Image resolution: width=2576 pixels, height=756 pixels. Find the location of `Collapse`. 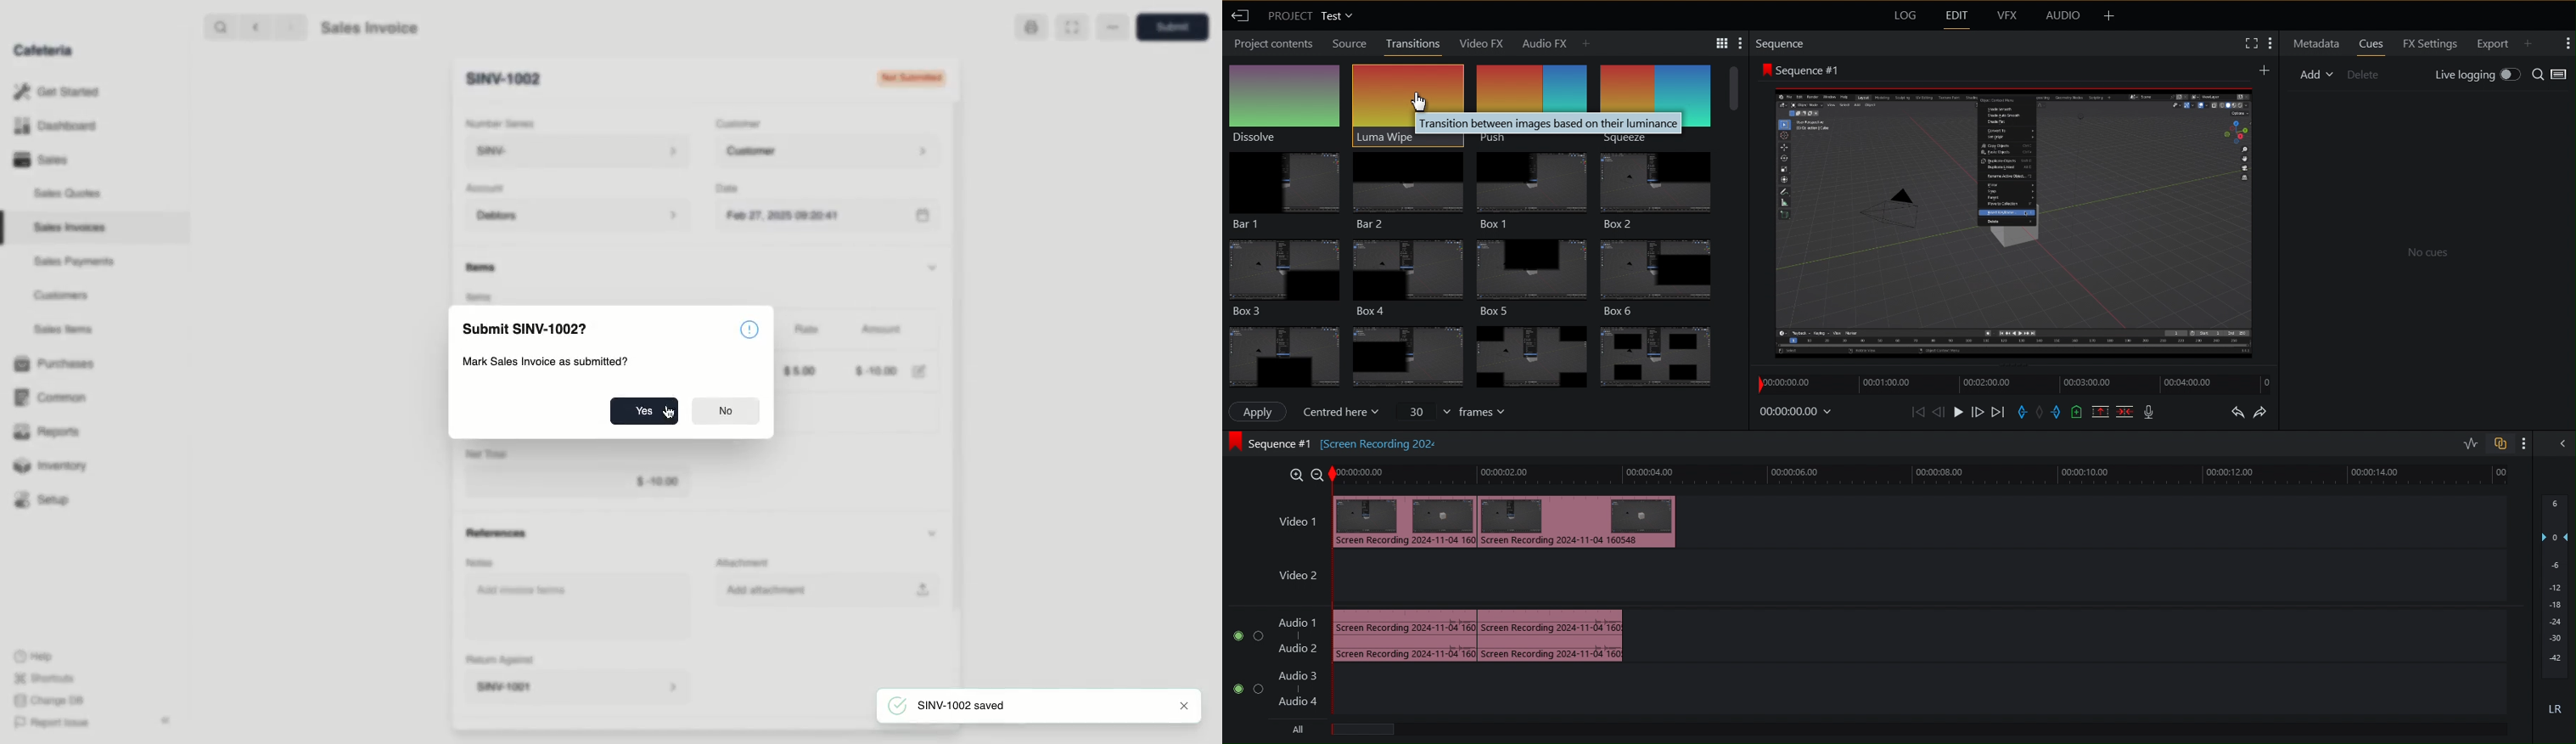

Collapse is located at coordinates (167, 720).